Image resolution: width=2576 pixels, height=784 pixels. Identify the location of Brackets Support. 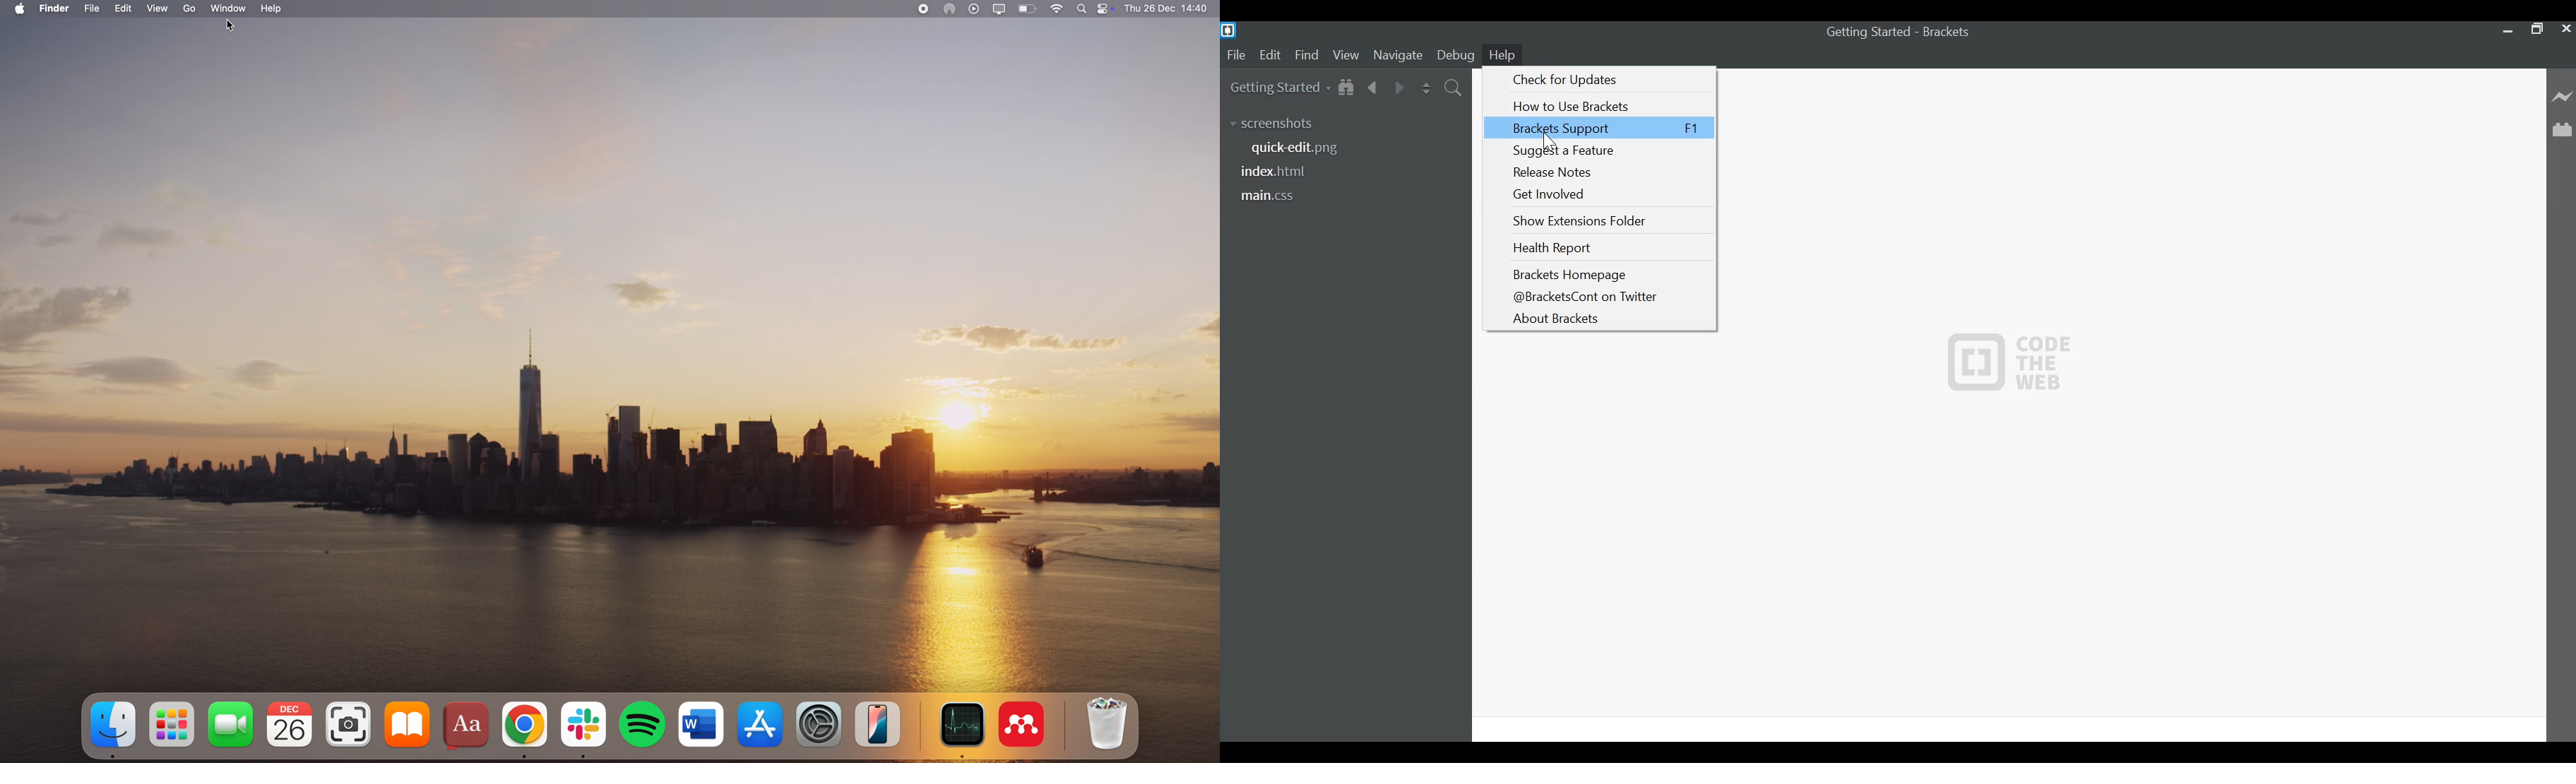
(1599, 128).